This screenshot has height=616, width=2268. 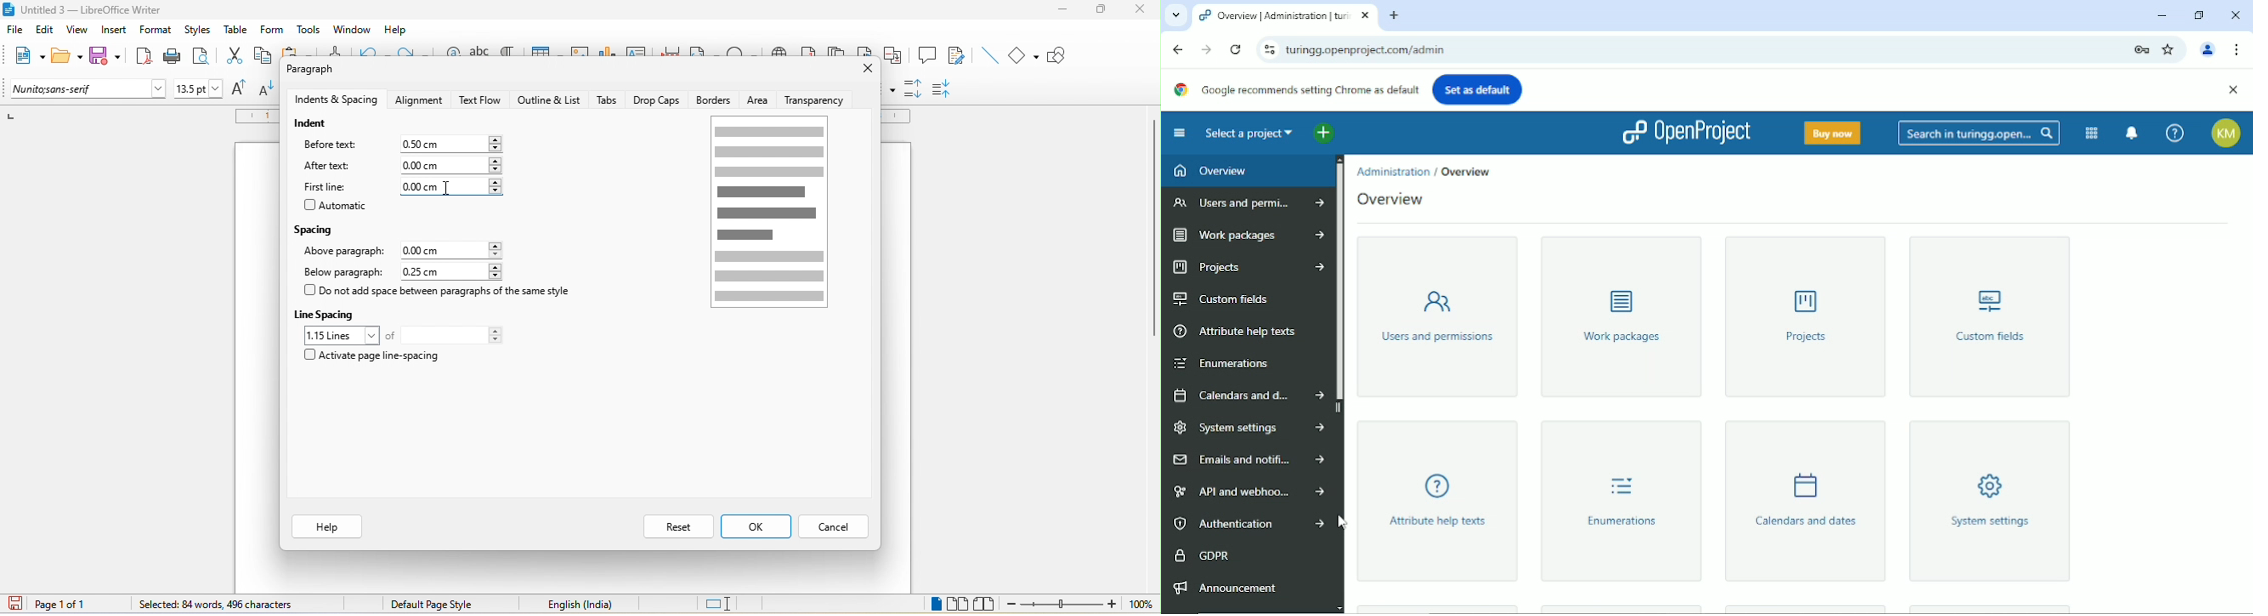 What do you see at coordinates (333, 145) in the screenshot?
I see `before text` at bounding box center [333, 145].